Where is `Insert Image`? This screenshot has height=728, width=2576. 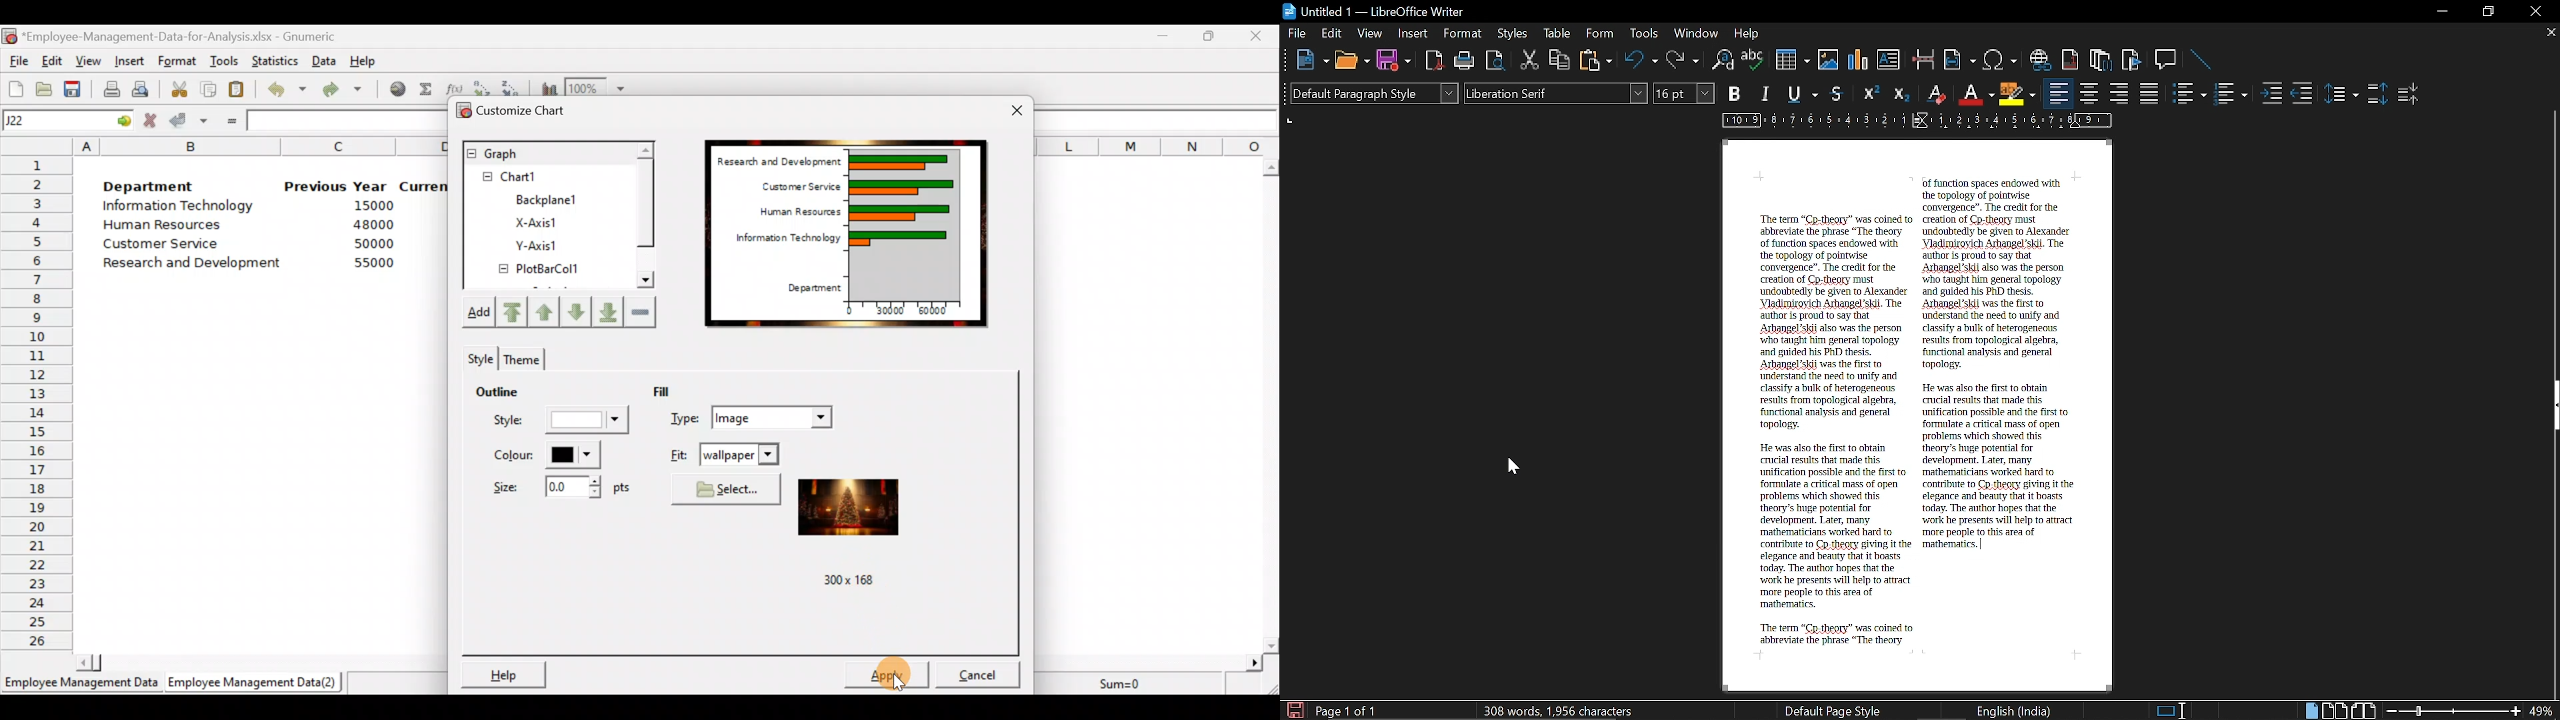 Insert Image is located at coordinates (1830, 60).